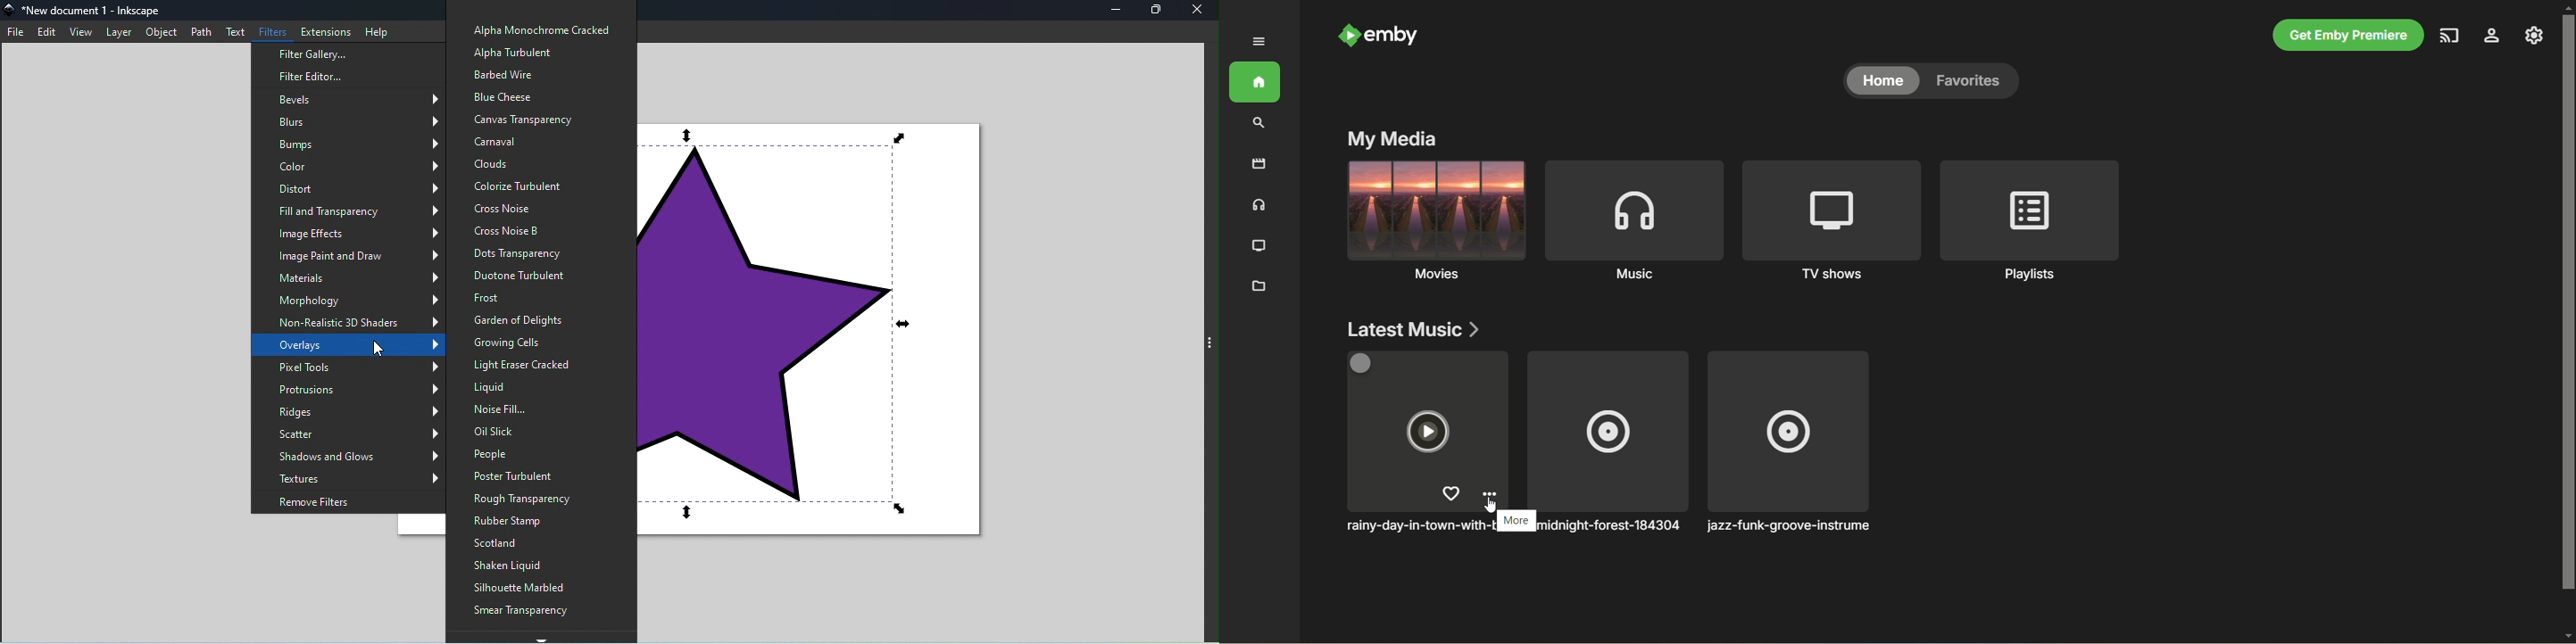  Describe the element at coordinates (1211, 346) in the screenshot. I see `toggle command panel` at that location.